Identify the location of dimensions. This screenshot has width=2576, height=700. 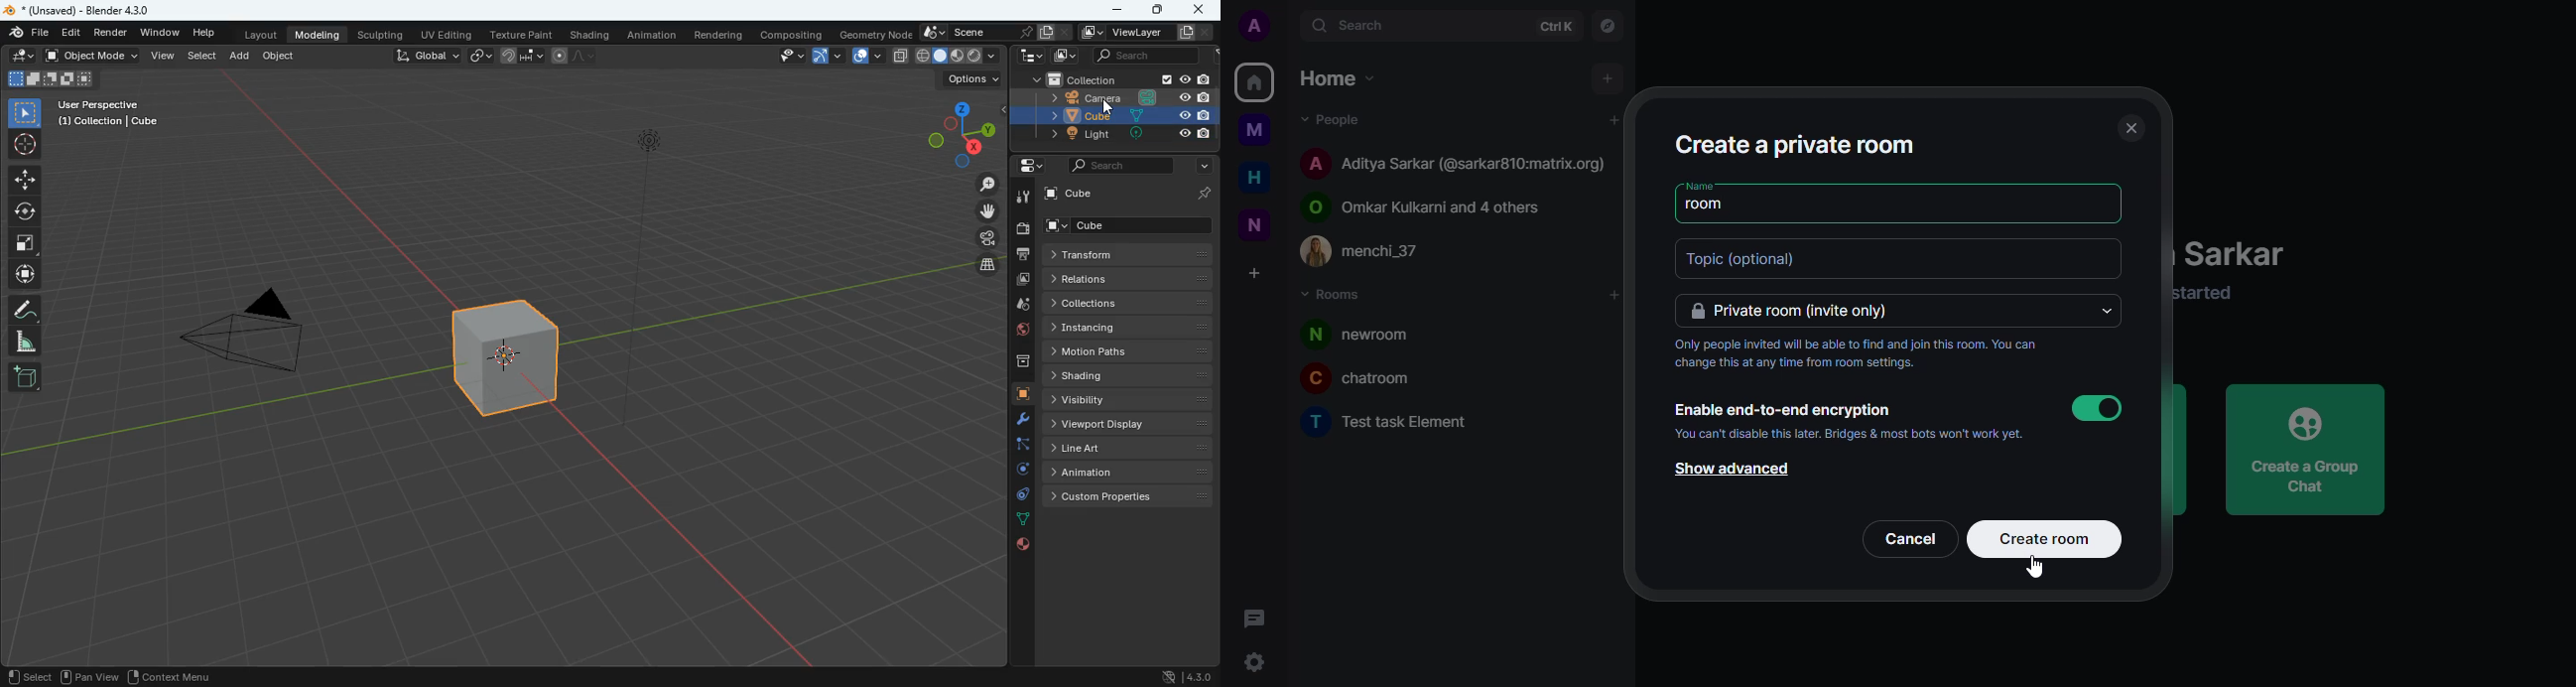
(955, 133).